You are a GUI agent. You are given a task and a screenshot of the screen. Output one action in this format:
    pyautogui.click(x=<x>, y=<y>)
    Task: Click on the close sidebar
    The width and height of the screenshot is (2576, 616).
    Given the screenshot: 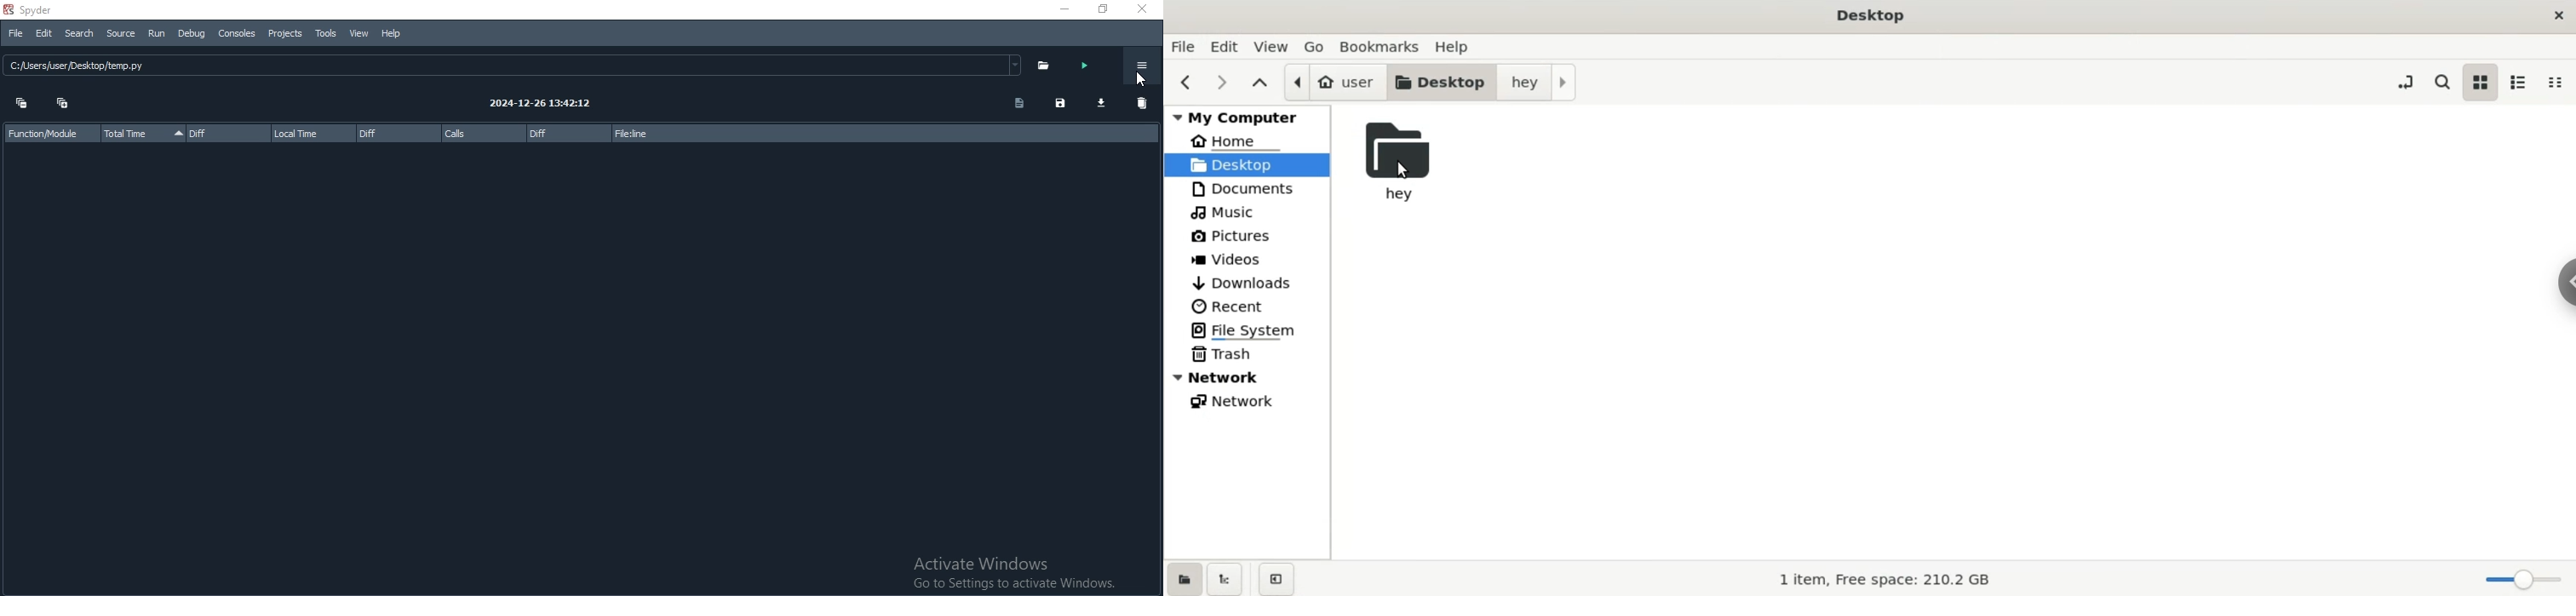 What is the action you would take?
    pyautogui.click(x=1280, y=578)
    